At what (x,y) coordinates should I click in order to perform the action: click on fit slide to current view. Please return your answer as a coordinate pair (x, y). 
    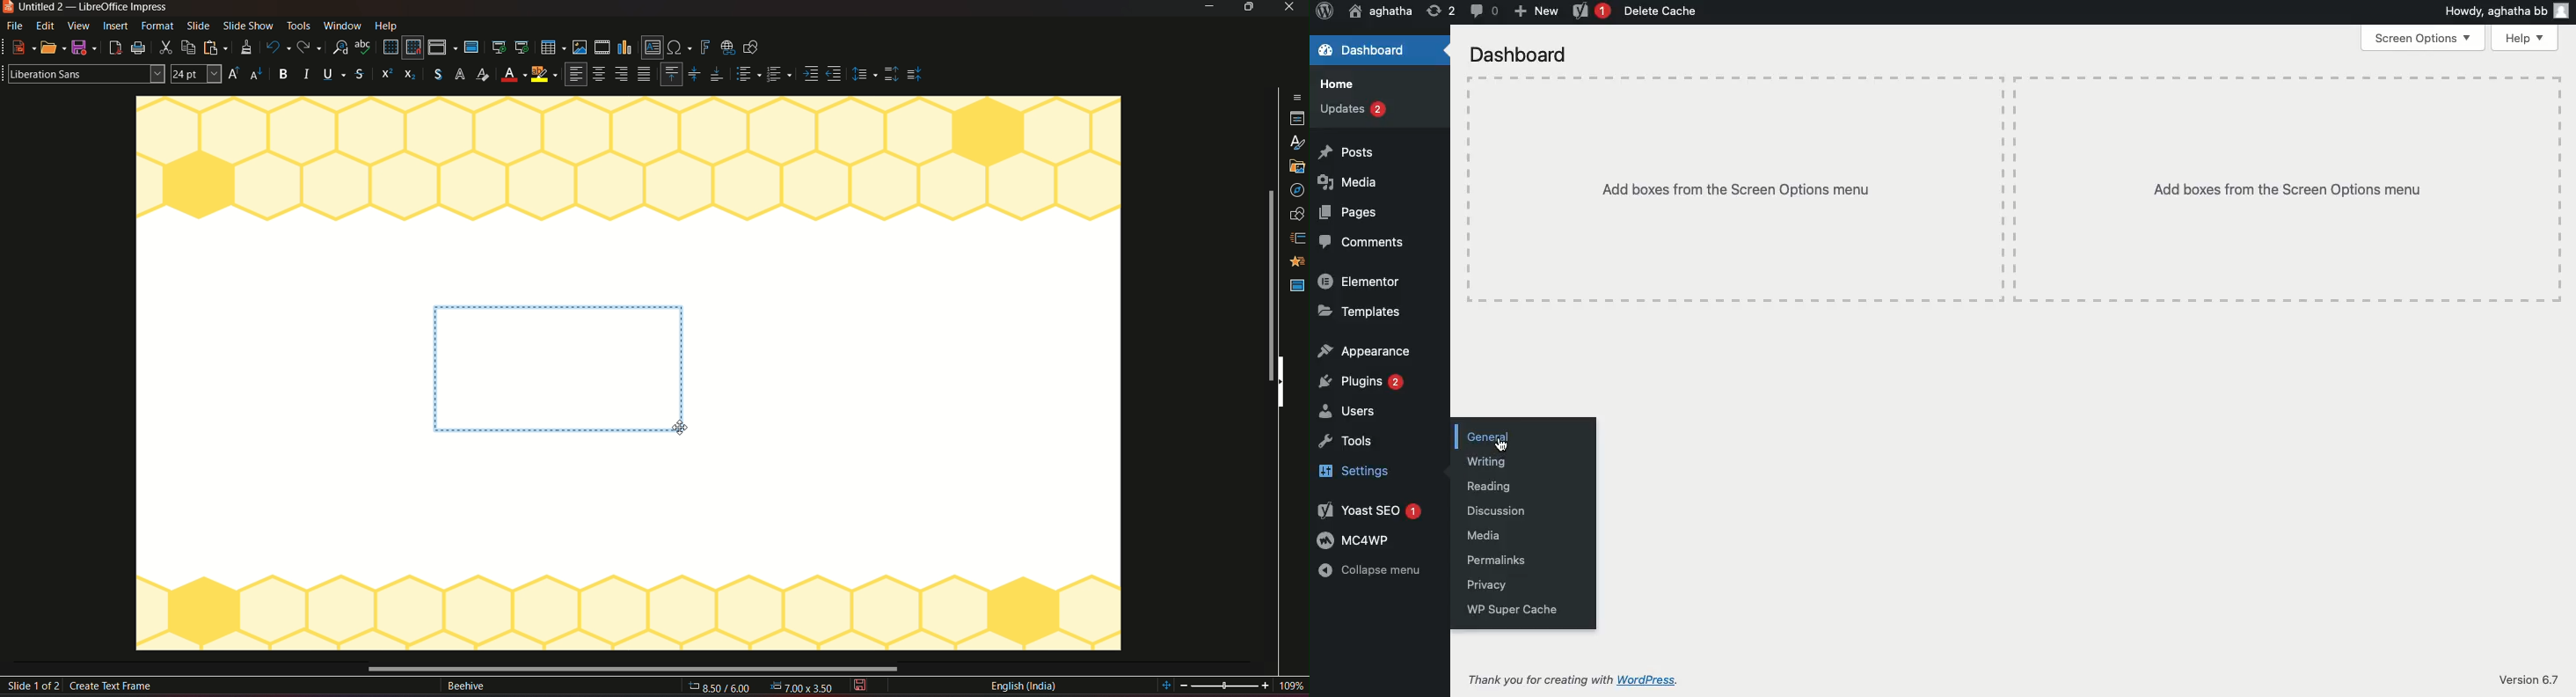
    Looking at the image, I should click on (1167, 686).